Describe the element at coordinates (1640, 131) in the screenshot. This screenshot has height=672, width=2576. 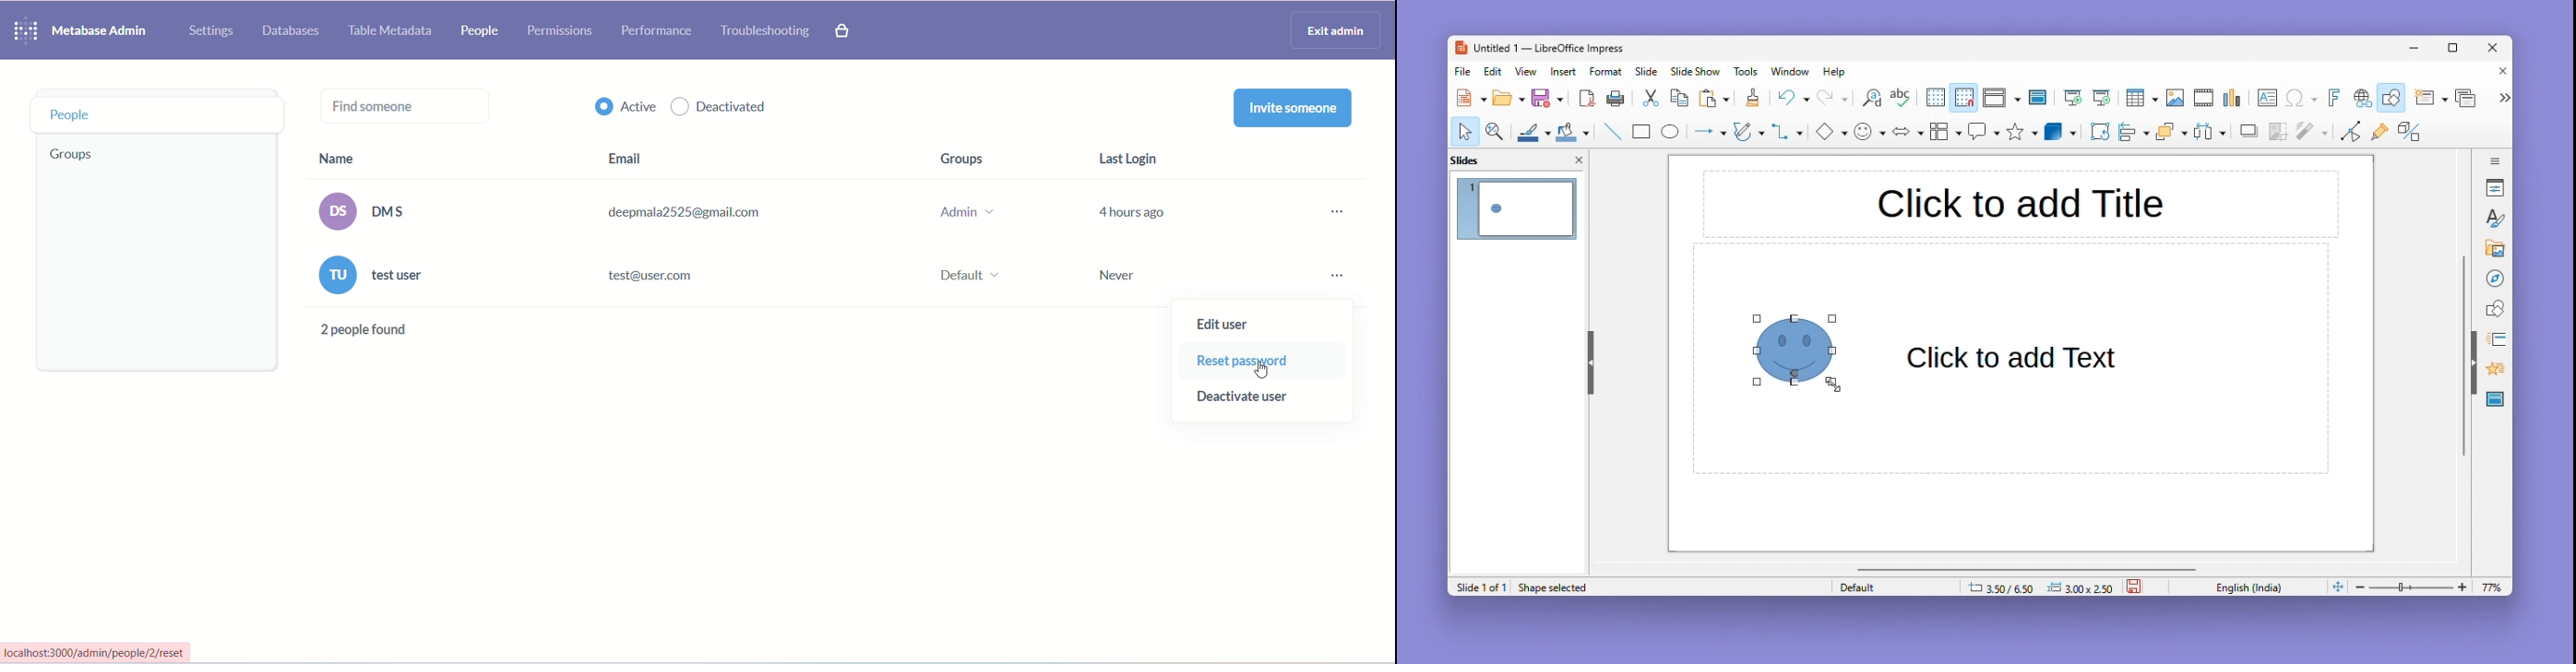
I see `Rectangle` at that location.